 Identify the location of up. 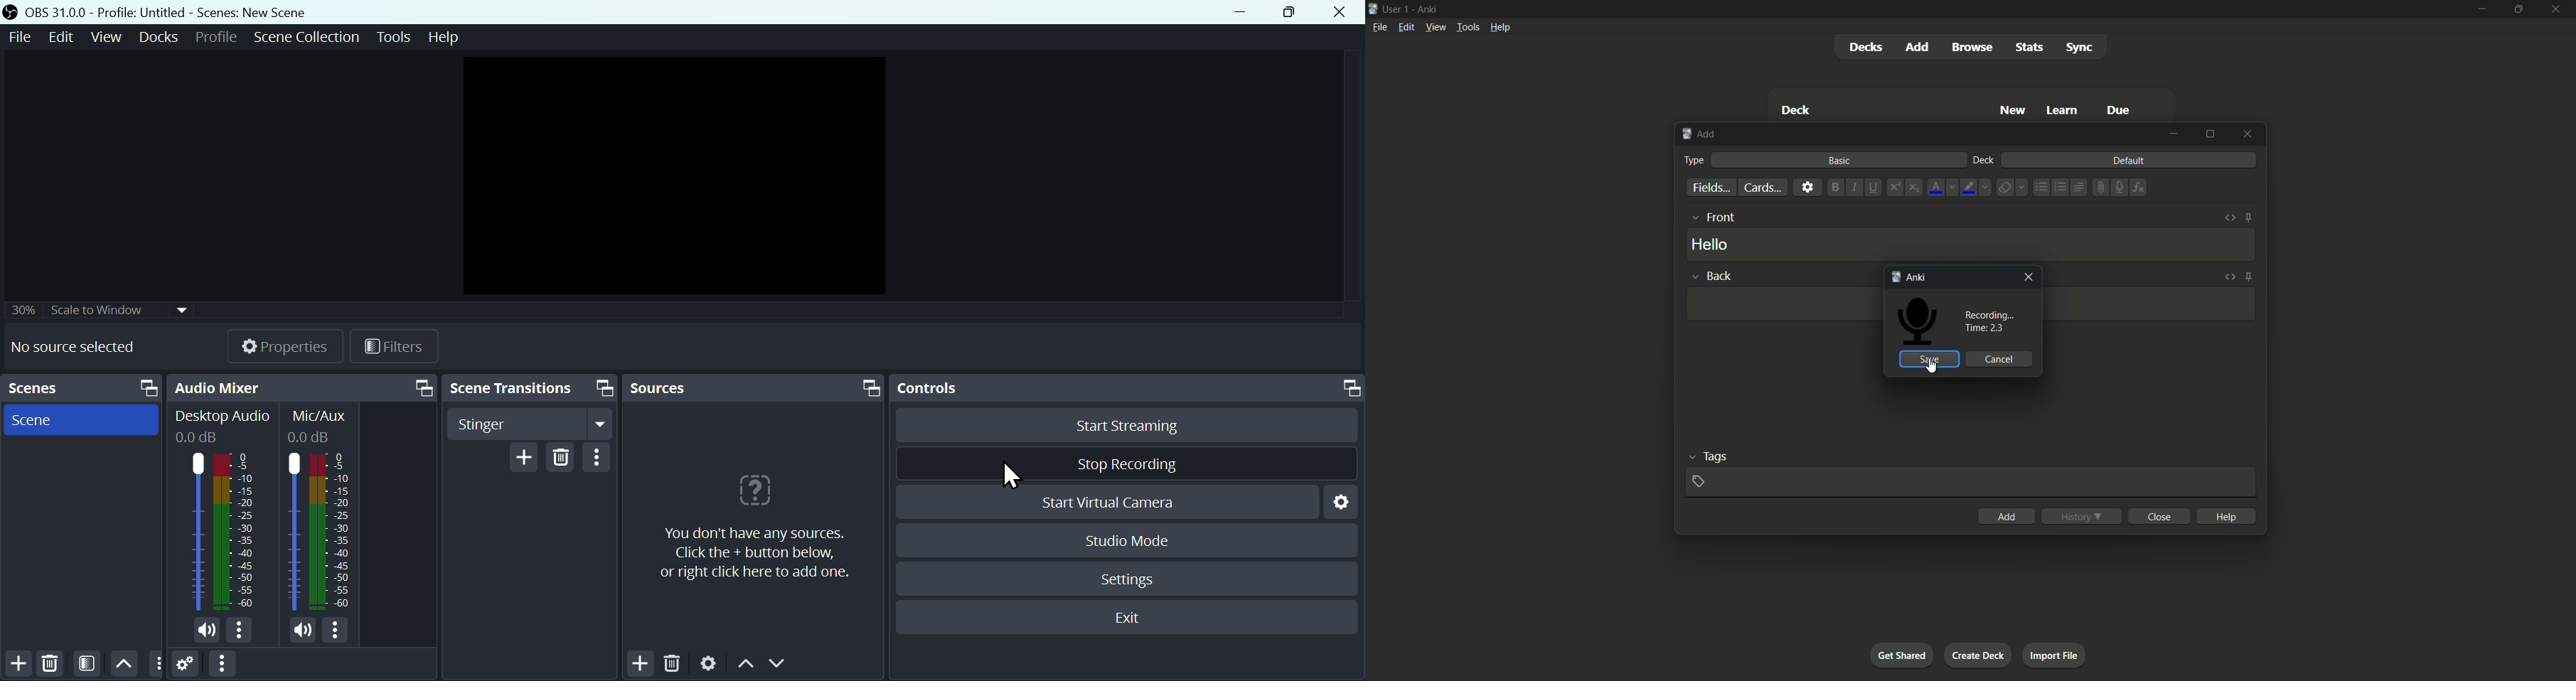
(123, 663).